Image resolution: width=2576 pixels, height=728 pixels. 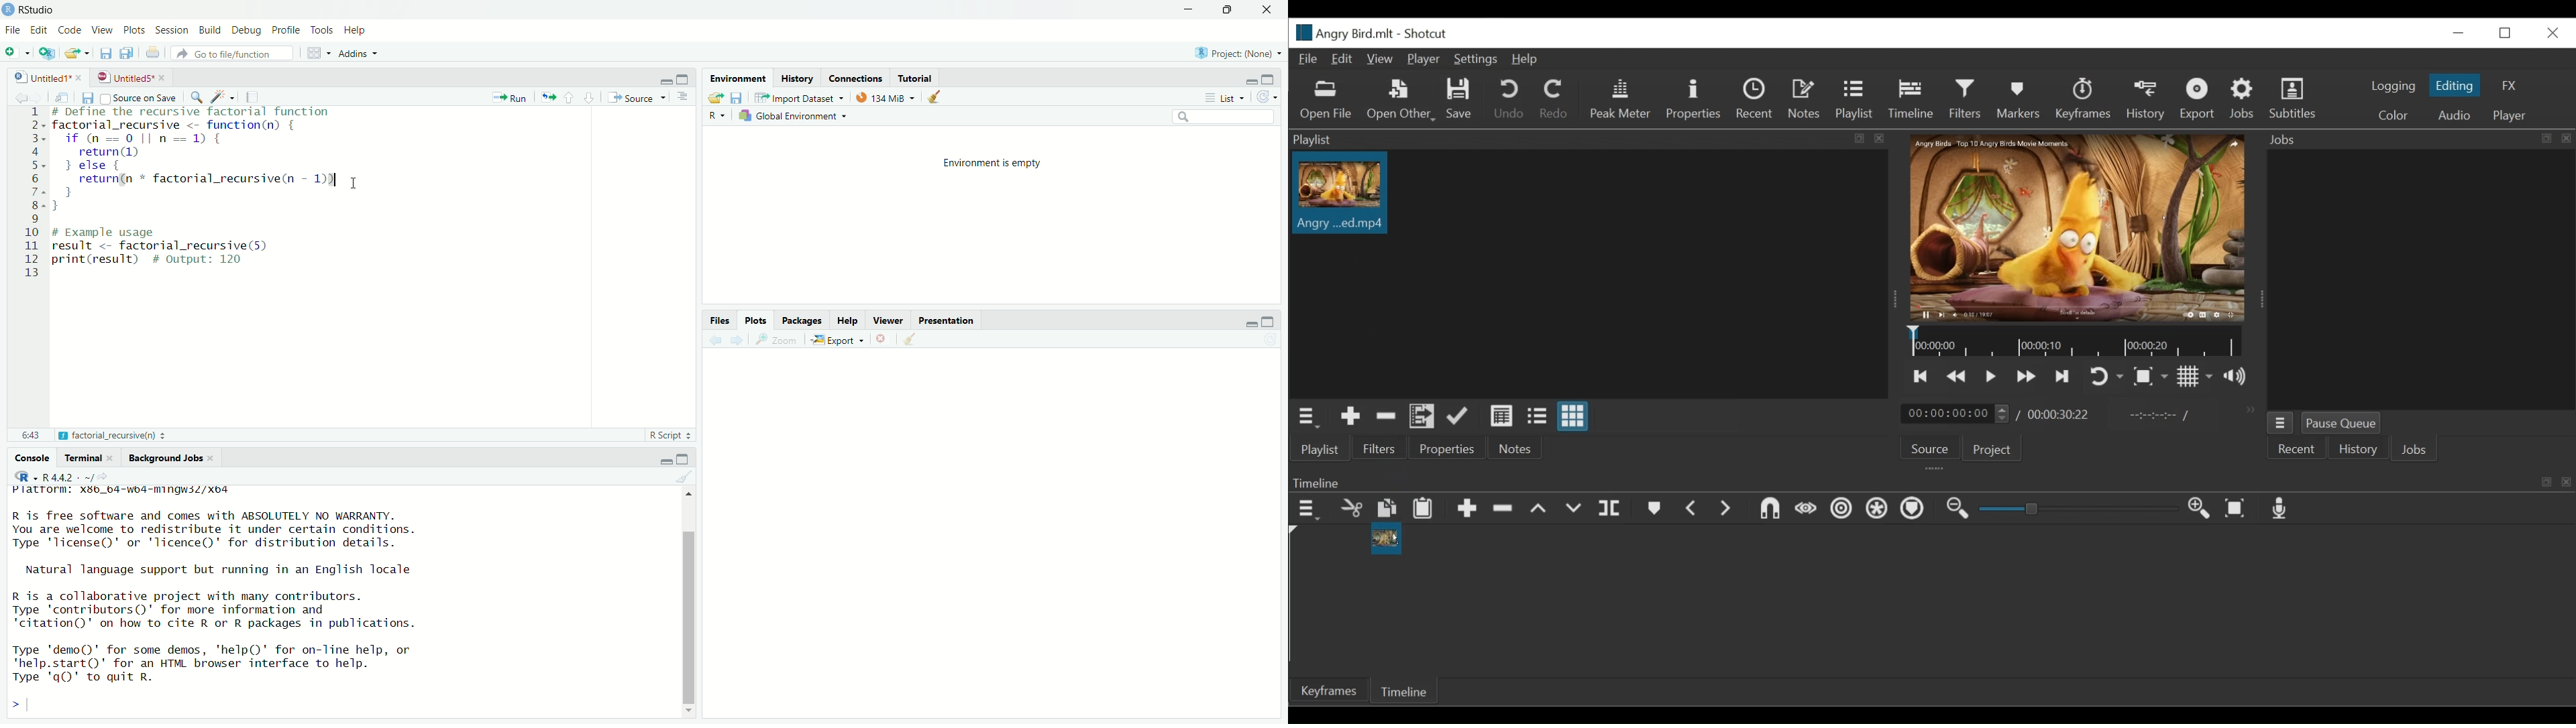 I want to click on Find/Replace, so click(x=198, y=96).